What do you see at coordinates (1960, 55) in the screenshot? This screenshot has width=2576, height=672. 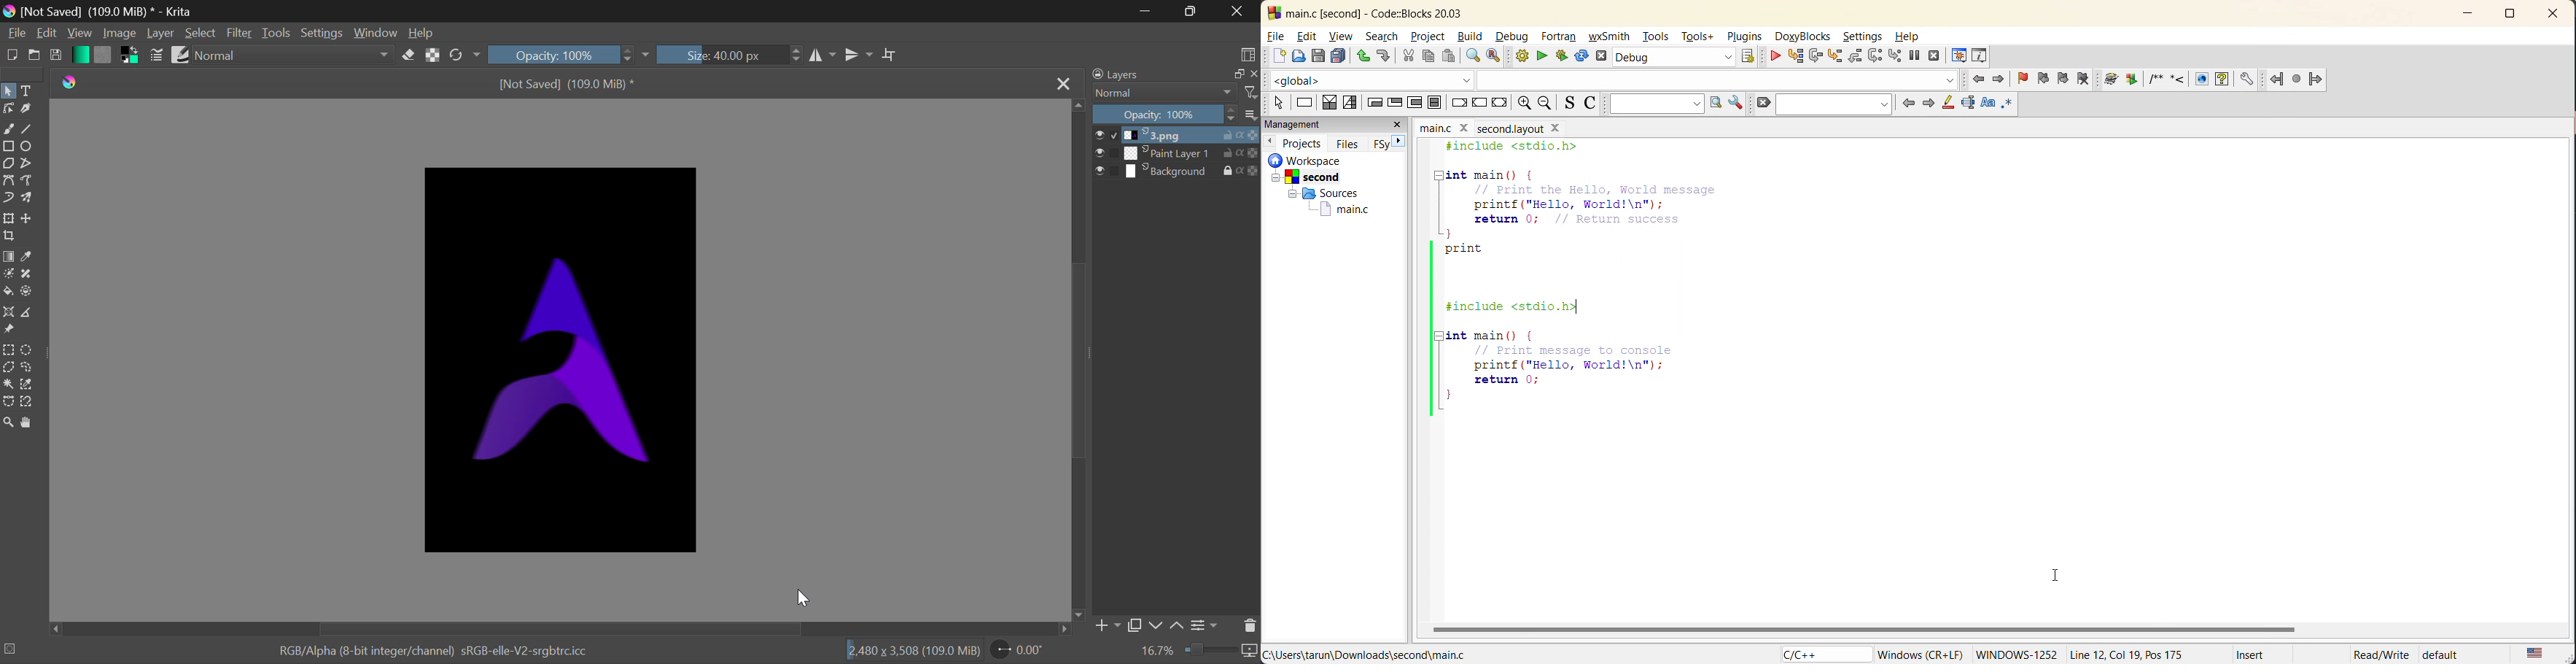 I see `debugging windows` at bounding box center [1960, 55].